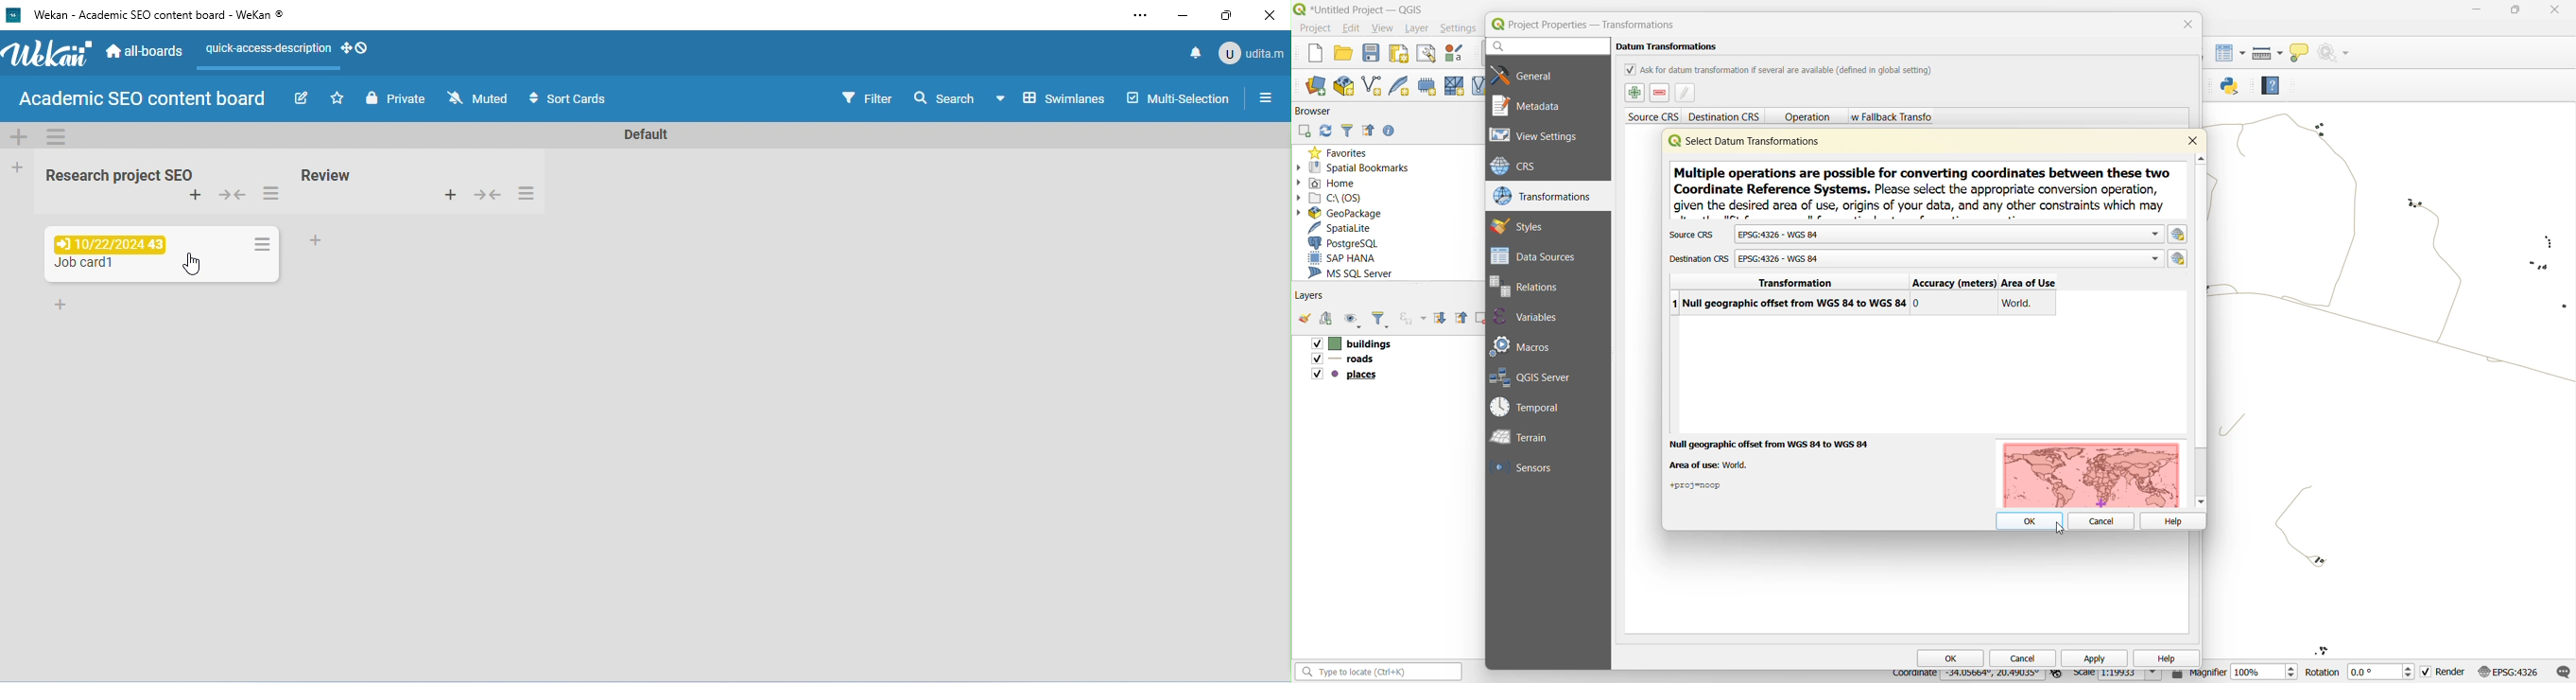 The height and width of the screenshot is (700, 2576). I want to click on open, so click(1304, 317).